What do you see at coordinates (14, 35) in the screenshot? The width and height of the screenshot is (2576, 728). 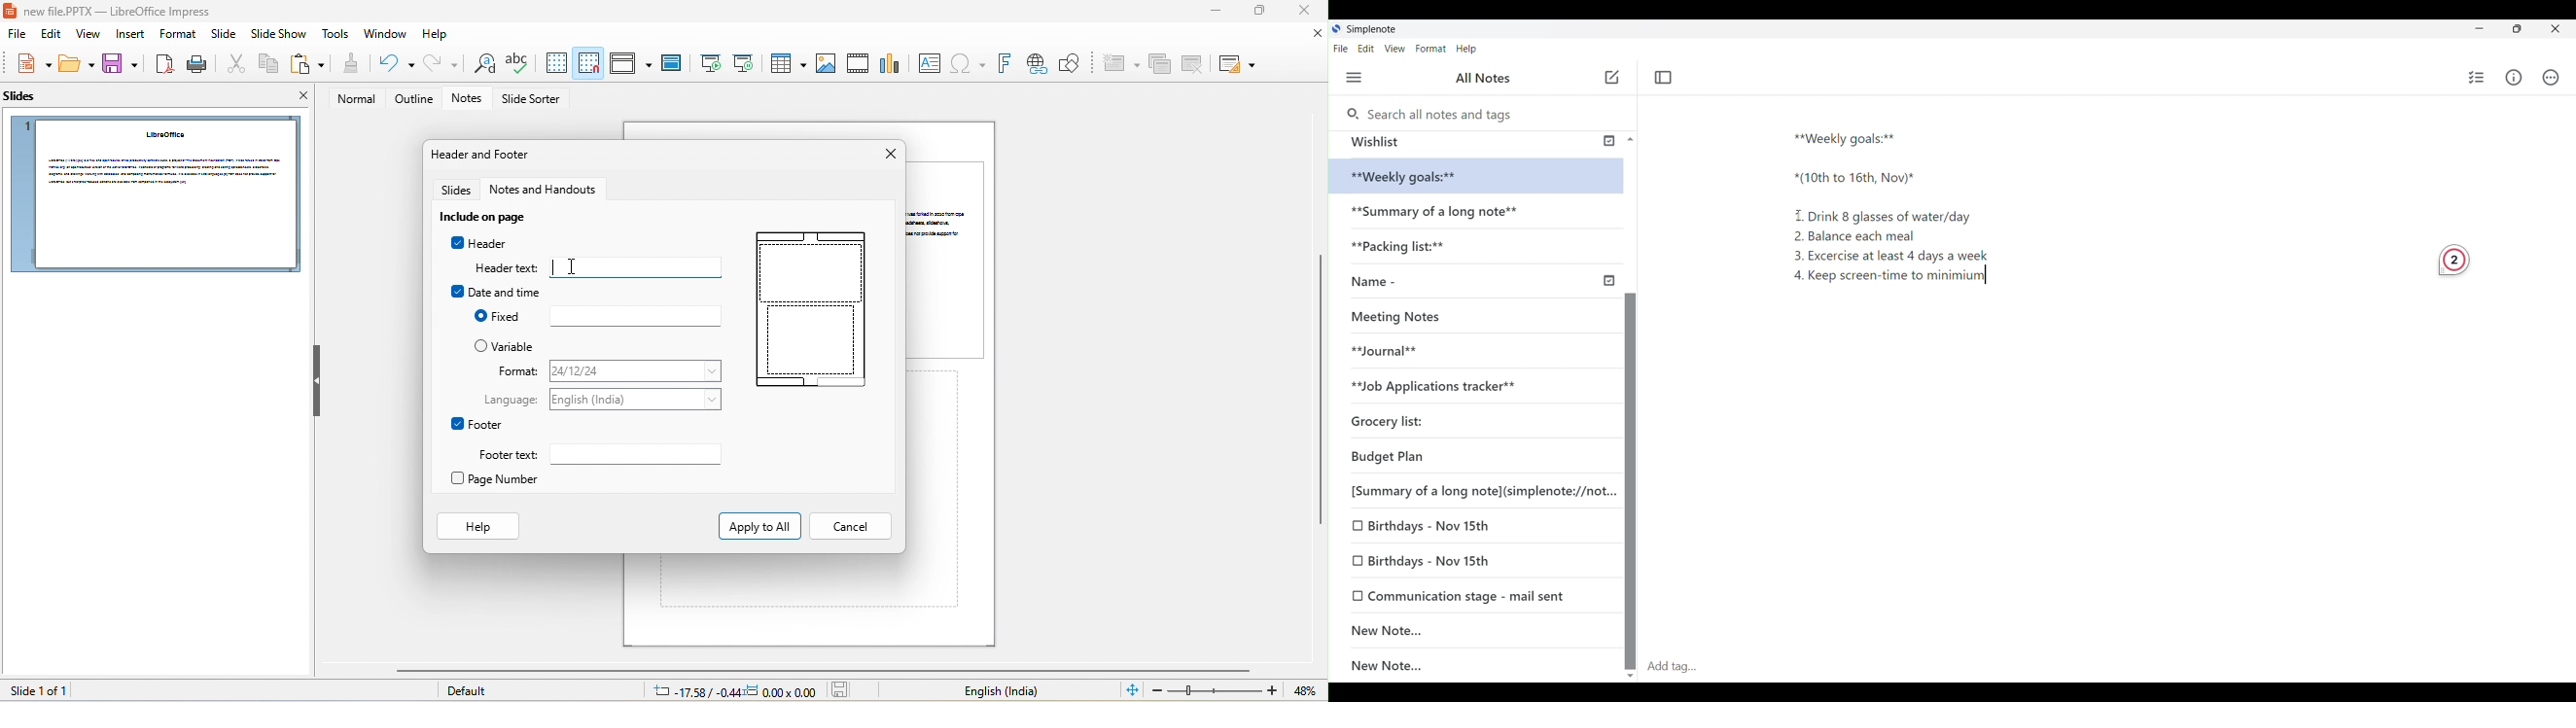 I see `file` at bounding box center [14, 35].